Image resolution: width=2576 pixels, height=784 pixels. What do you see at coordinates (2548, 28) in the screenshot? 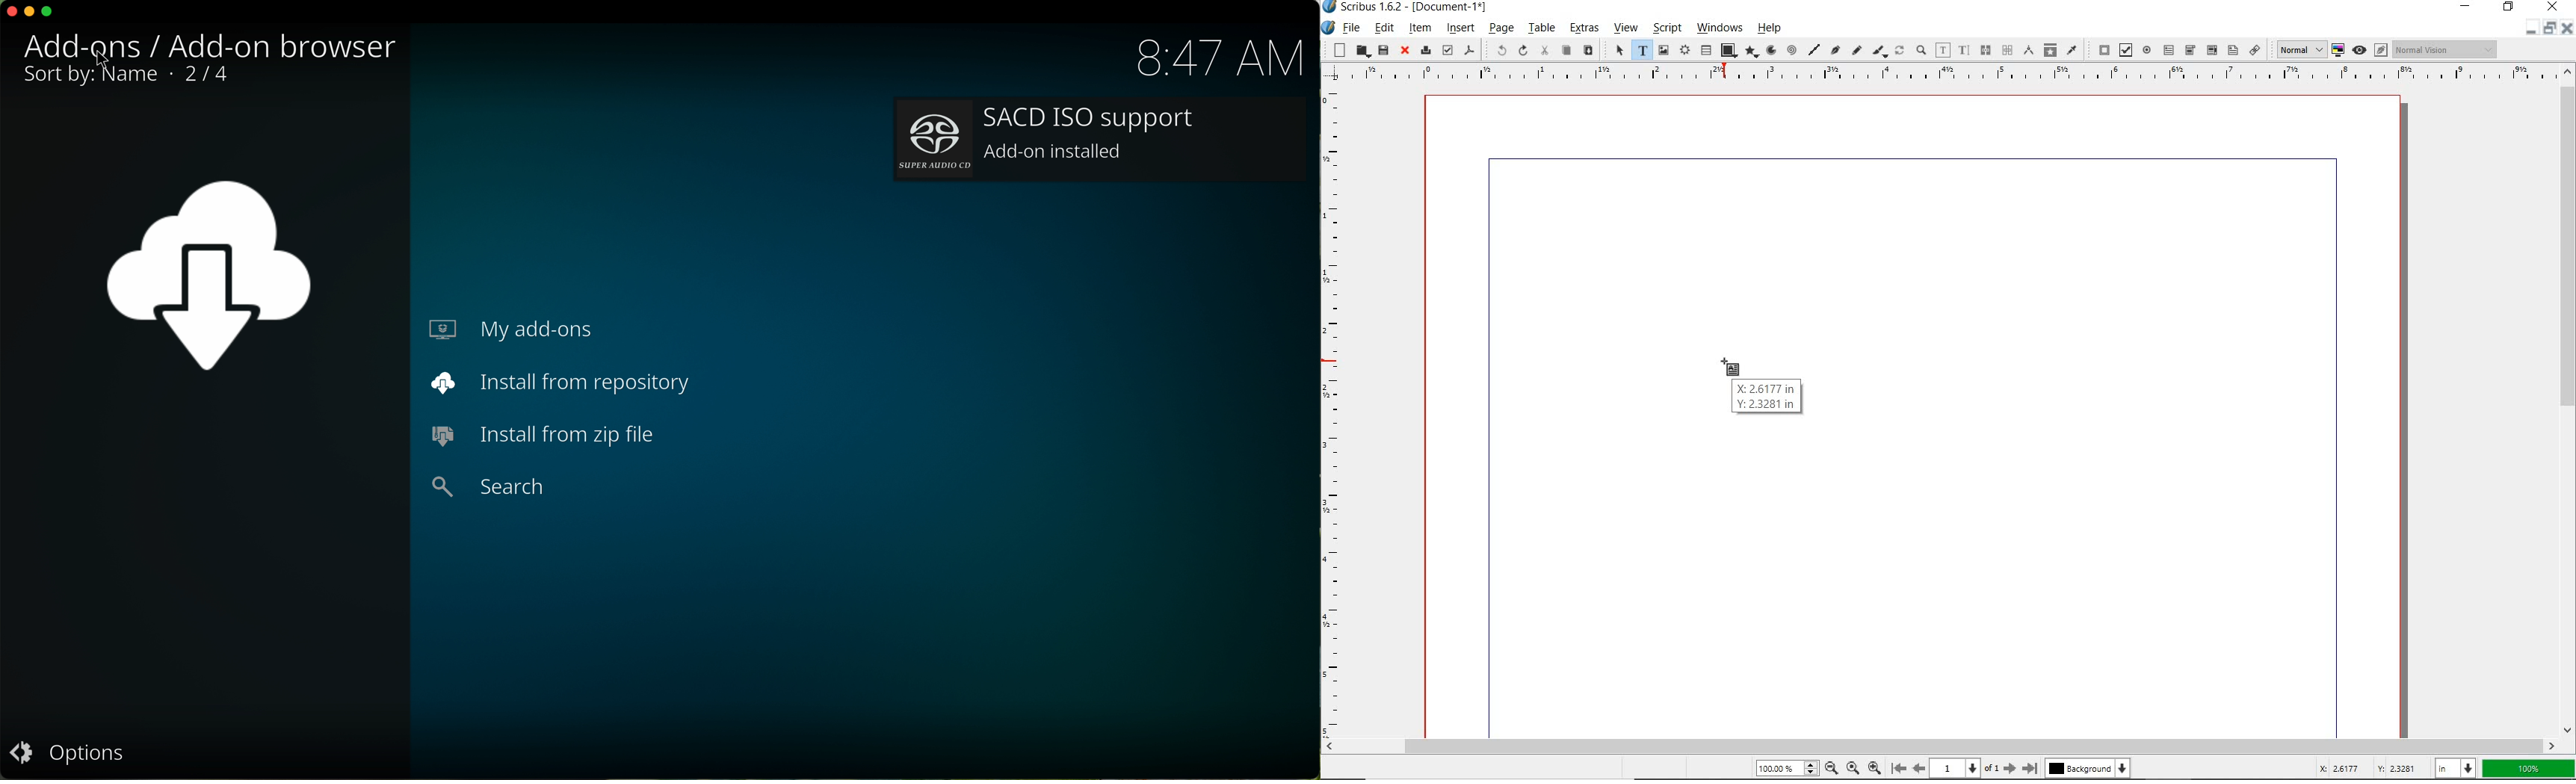
I see `minimize` at bounding box center [2548, 28].